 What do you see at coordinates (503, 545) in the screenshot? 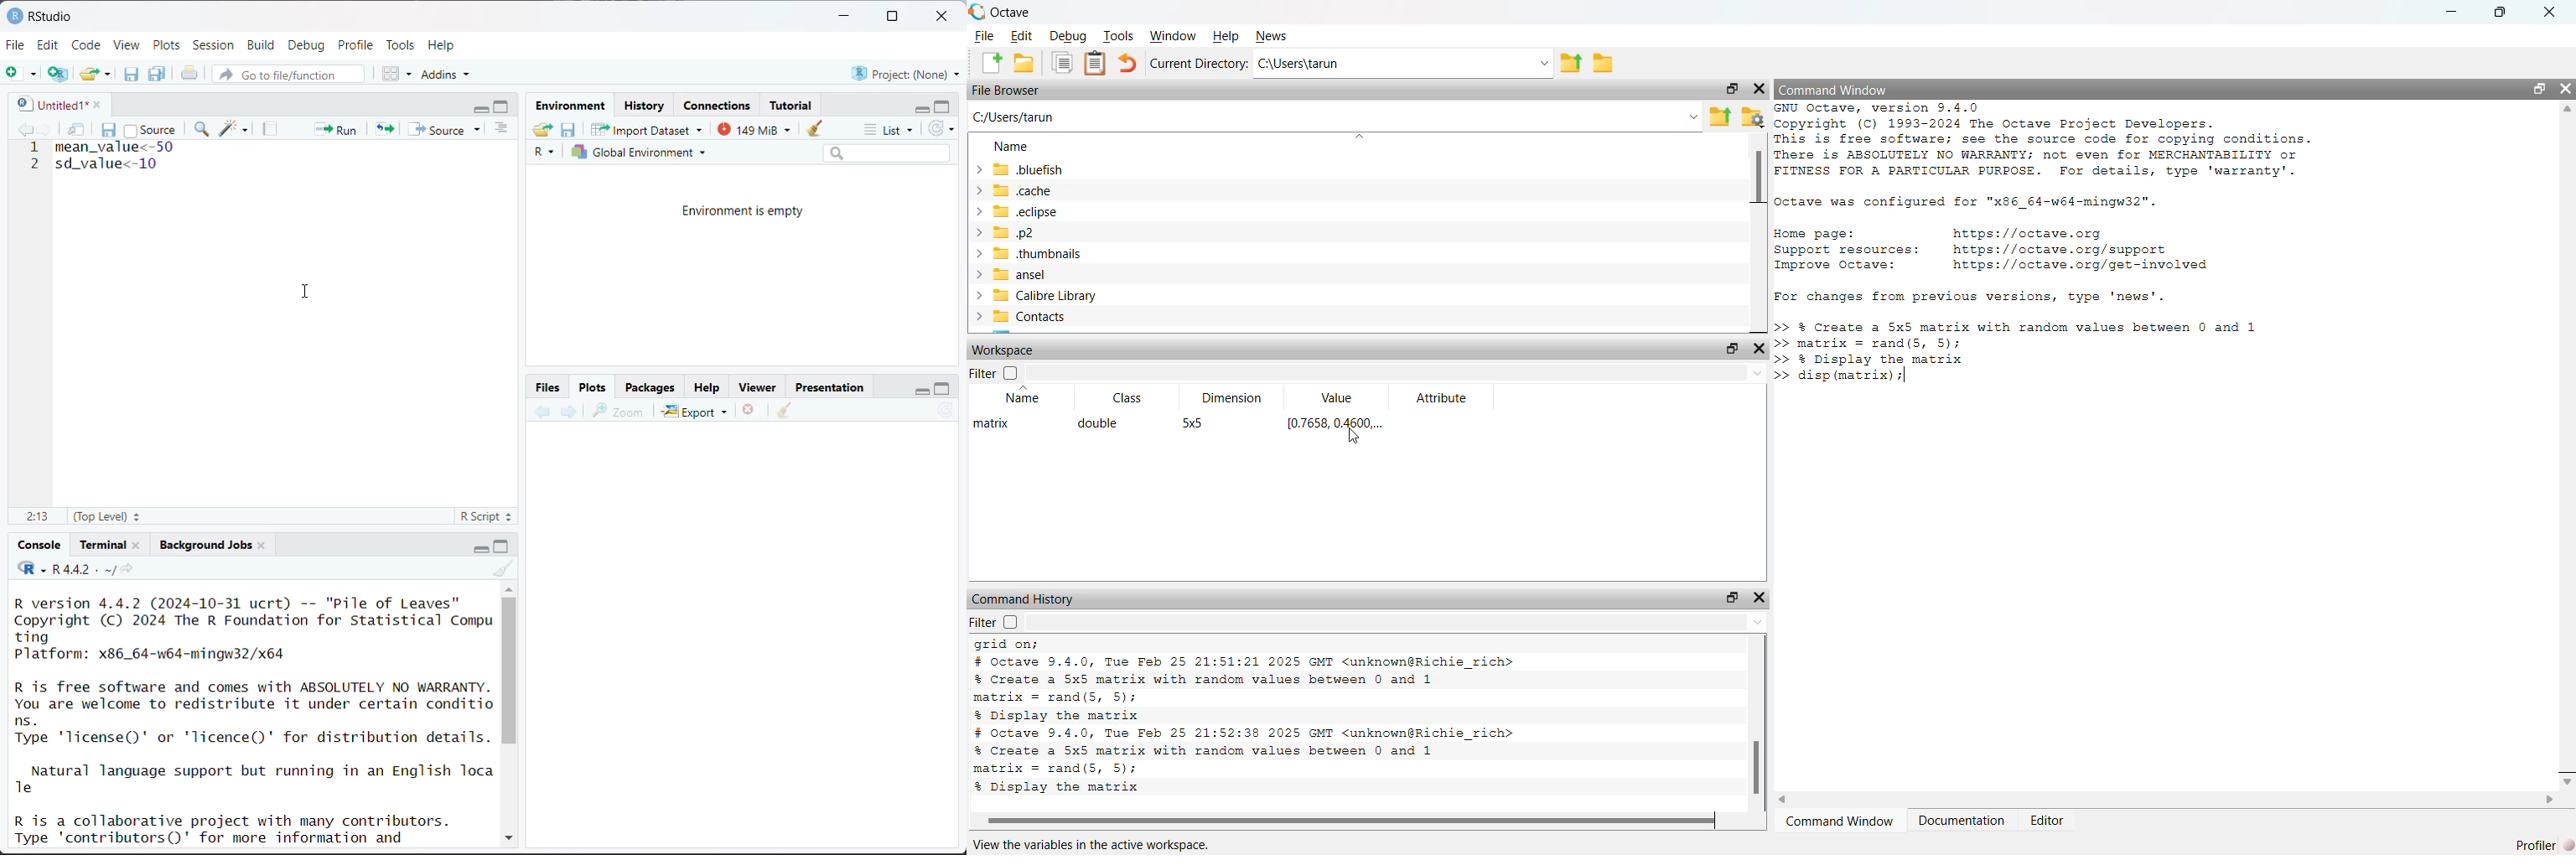
I see `maximize` at bounding box center [503, 545].